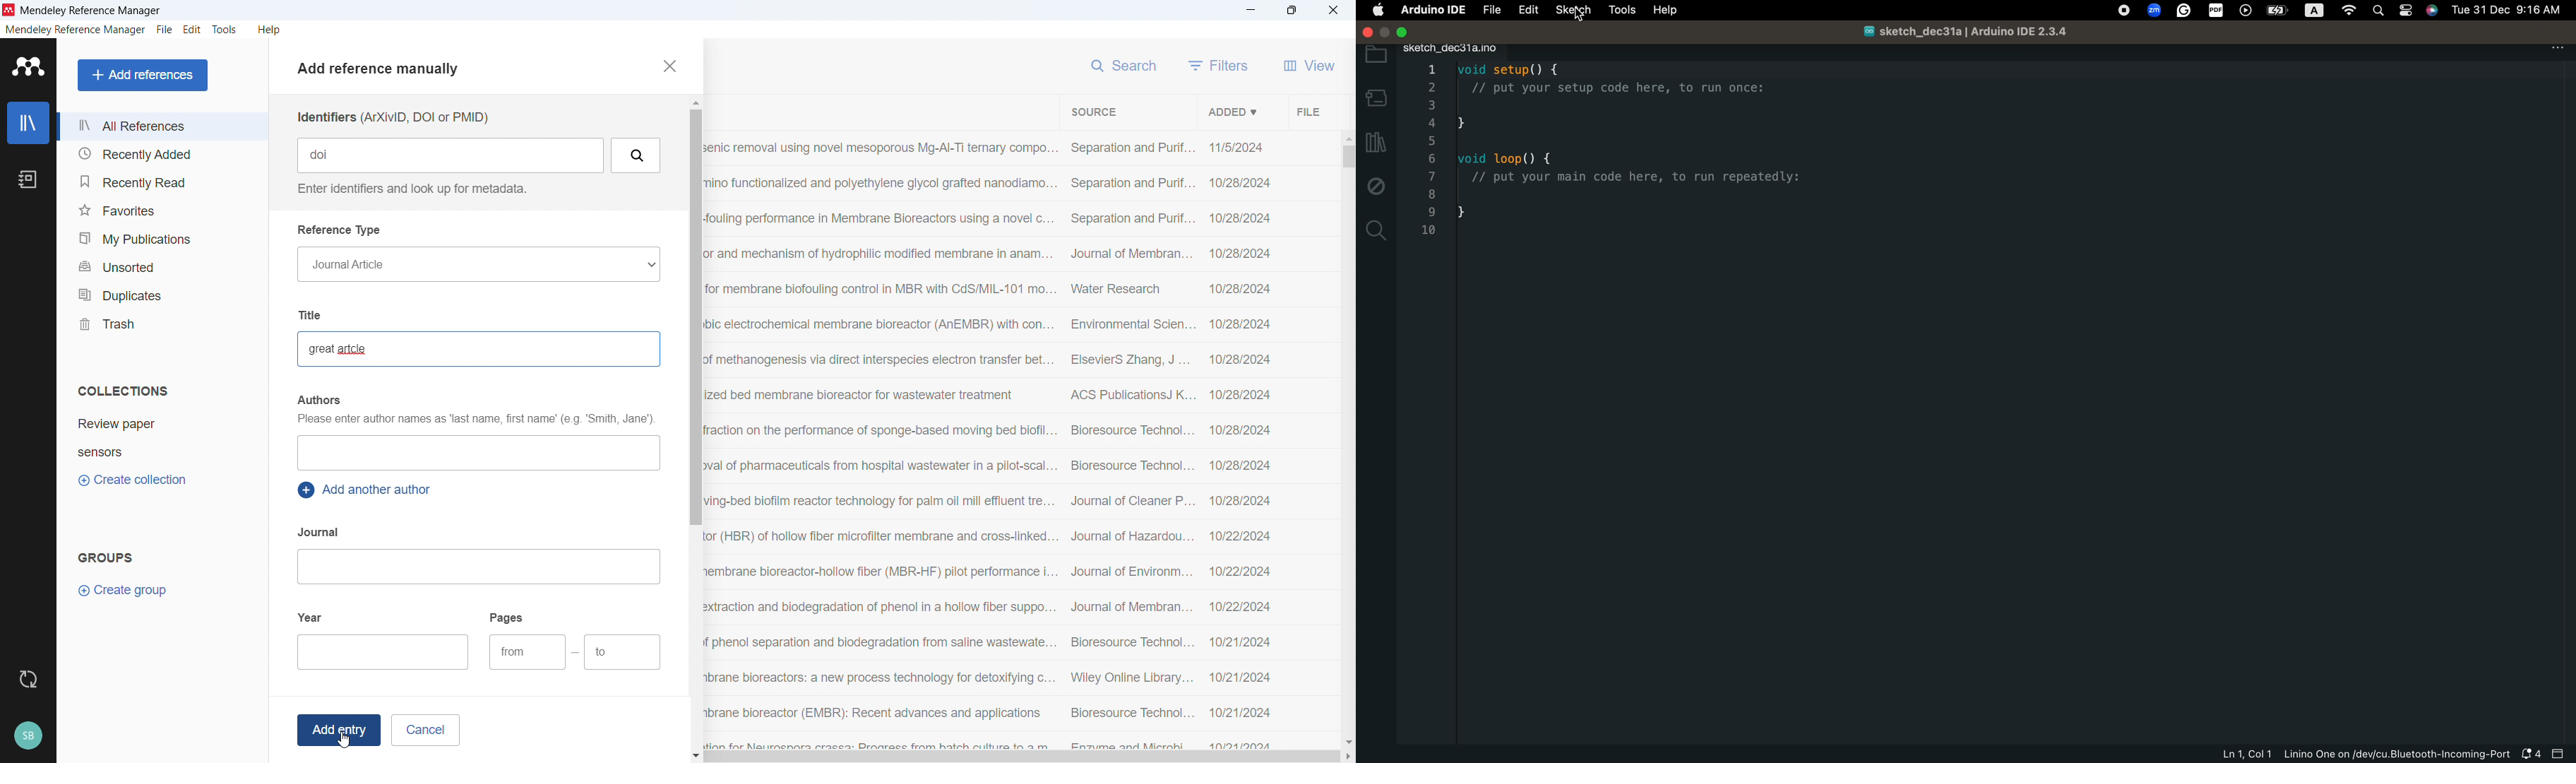  I want to click on Add references manually , so click(383, 71).